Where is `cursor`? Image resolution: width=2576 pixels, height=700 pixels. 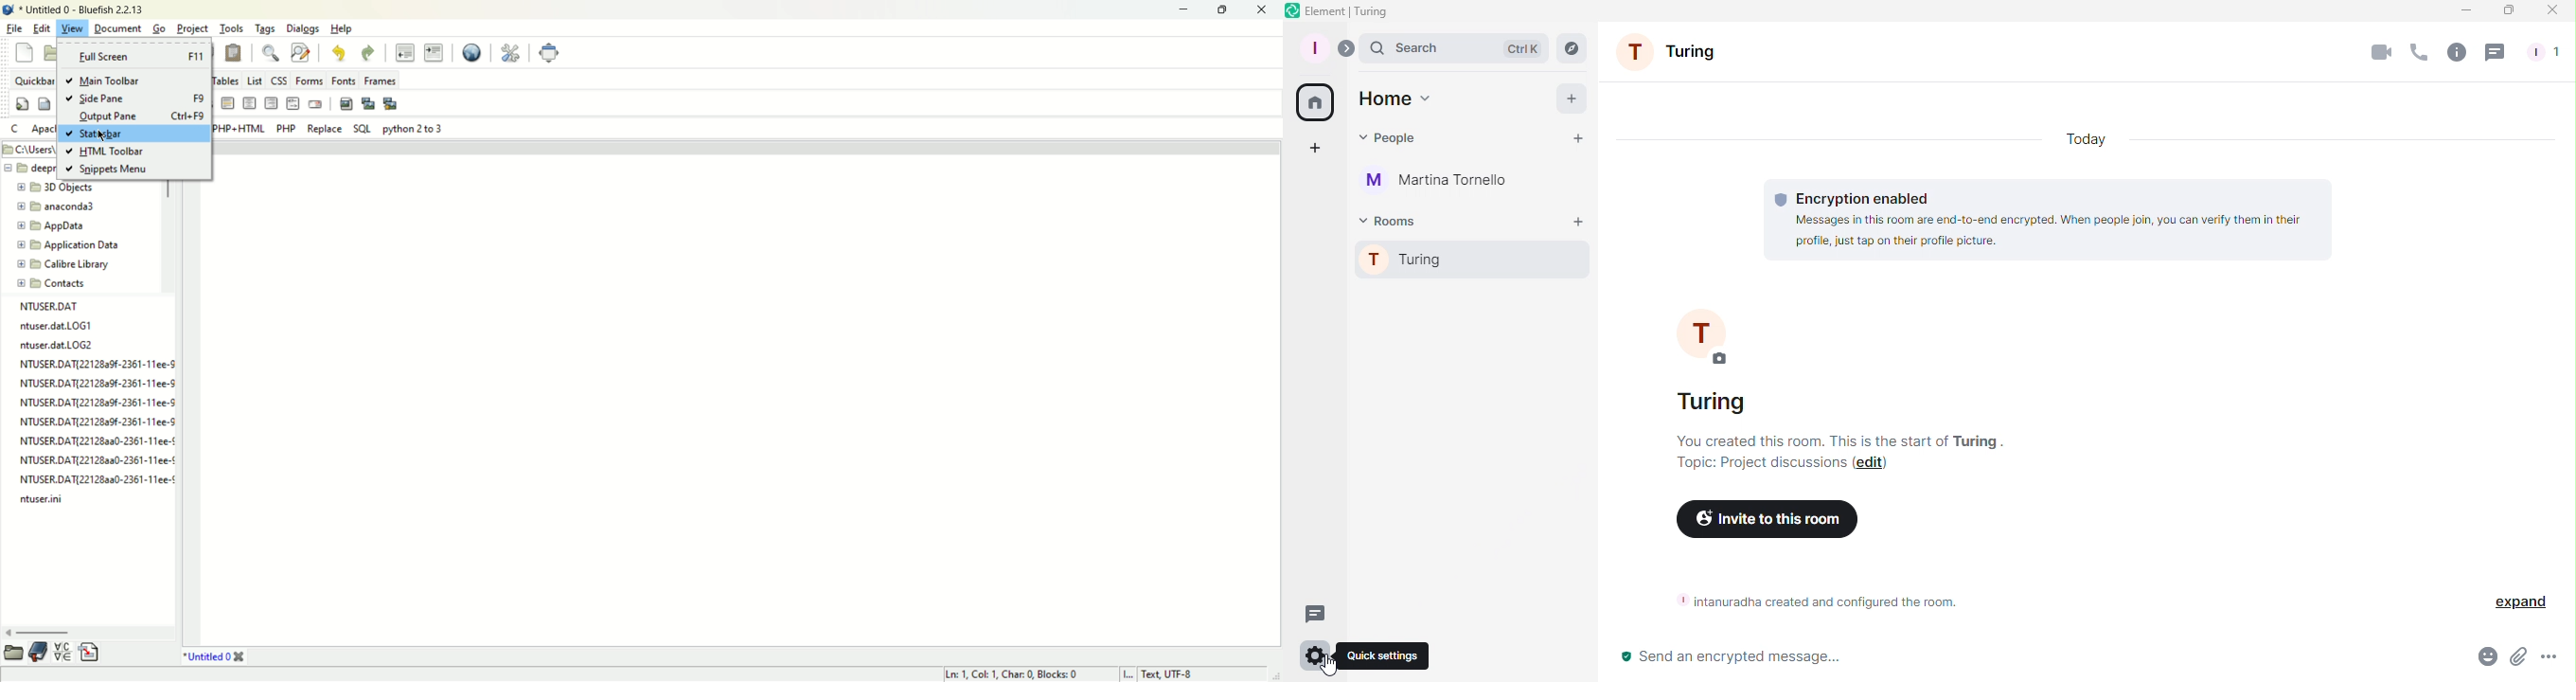 cursor is located at coordinates (102, 134).